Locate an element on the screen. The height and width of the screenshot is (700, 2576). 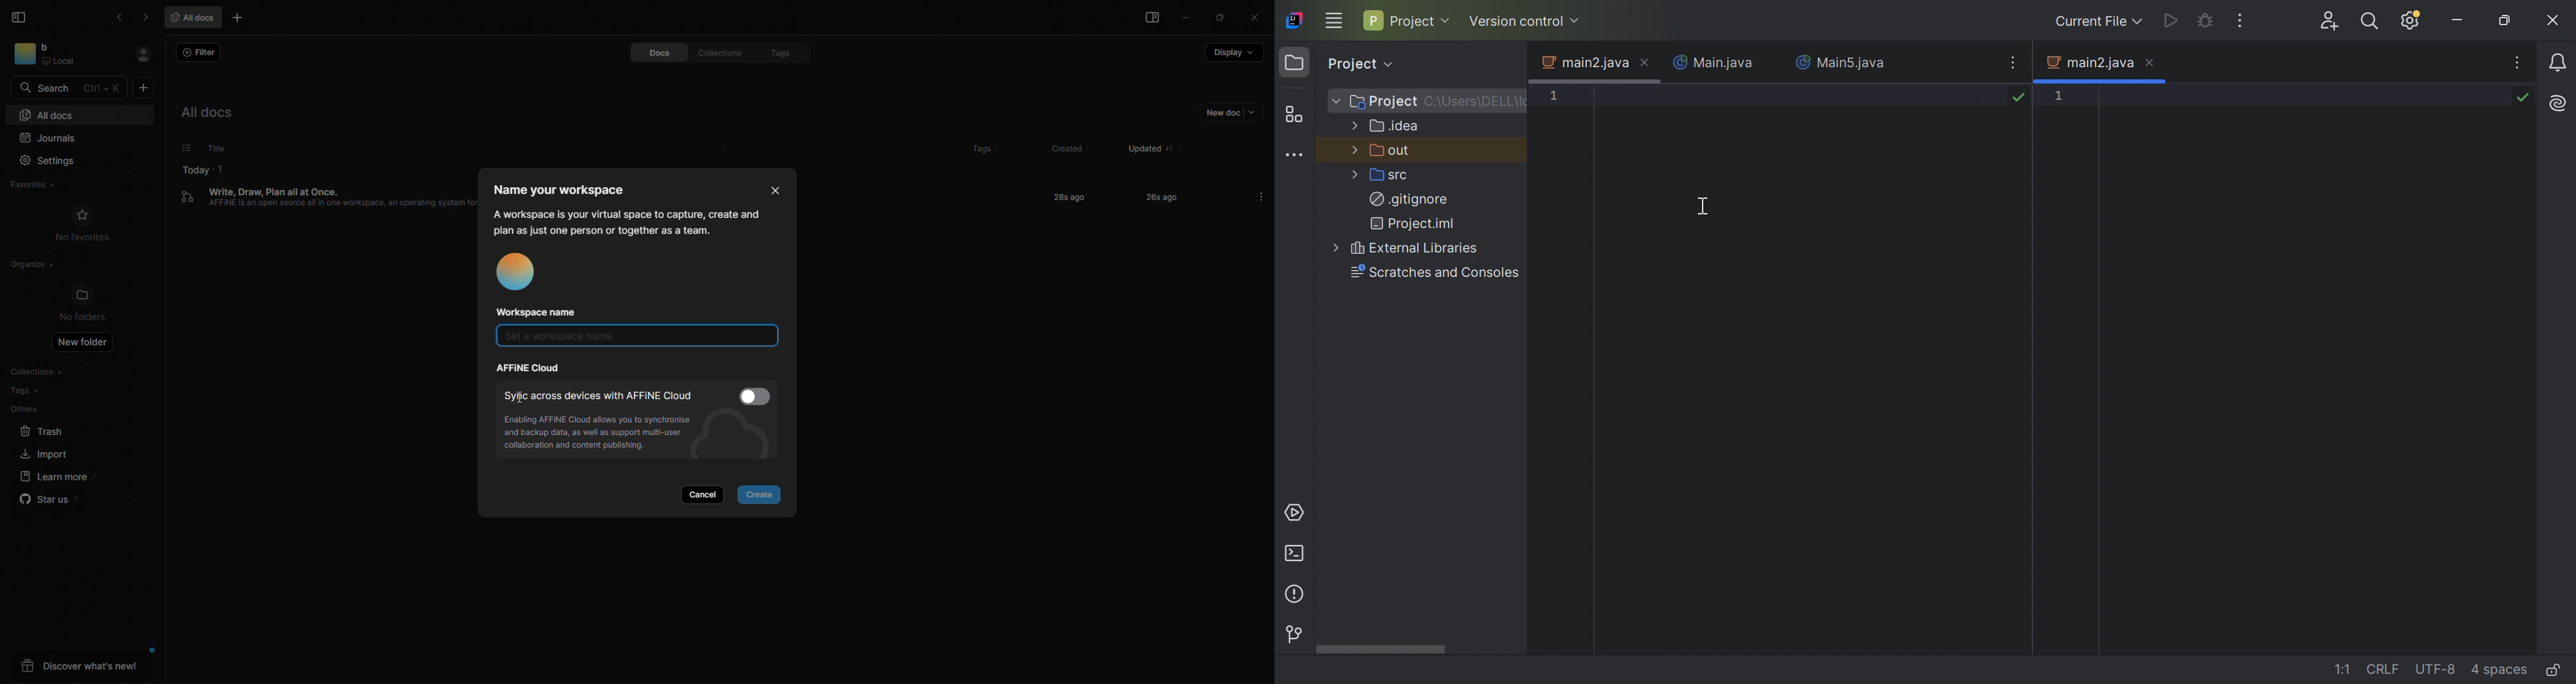
type is located at coordinates (628, 339).